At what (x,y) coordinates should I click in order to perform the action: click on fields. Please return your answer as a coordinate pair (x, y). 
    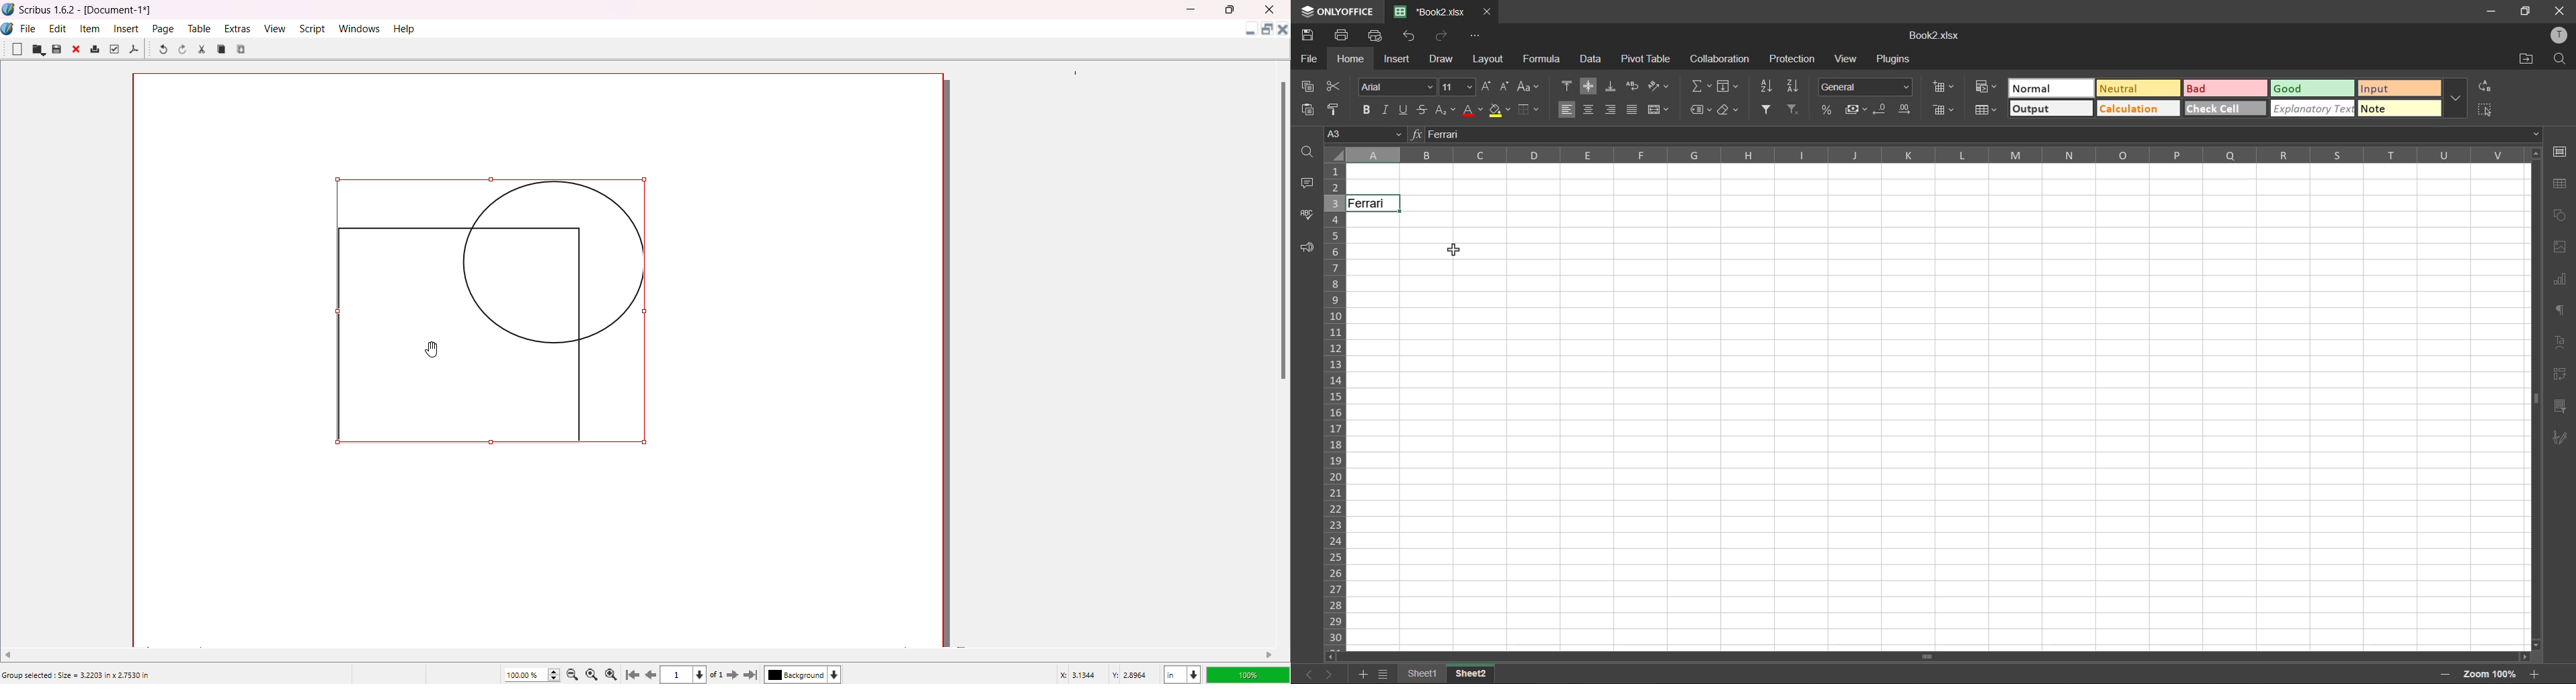
    Looking at the image, I should click on (1728, 86).